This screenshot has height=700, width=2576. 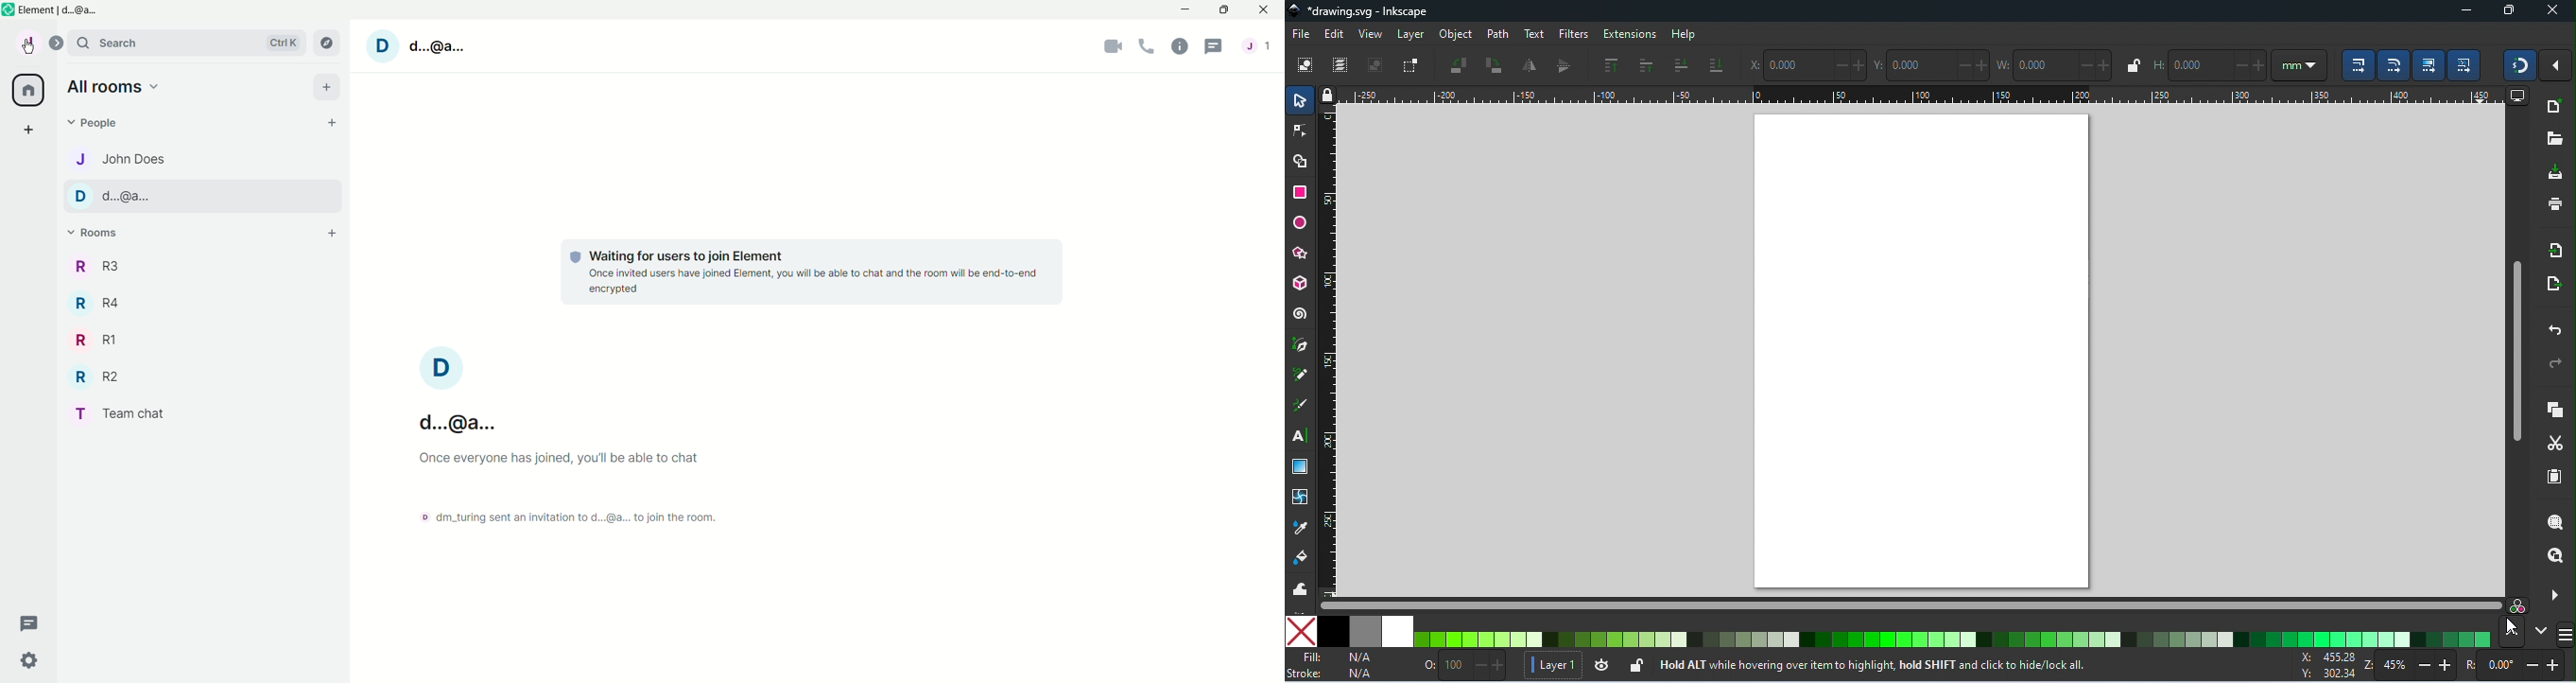 What do you see at coordinates (1299, 131) in the screenshot?
I see `node` at bounding box center [1299, 131].